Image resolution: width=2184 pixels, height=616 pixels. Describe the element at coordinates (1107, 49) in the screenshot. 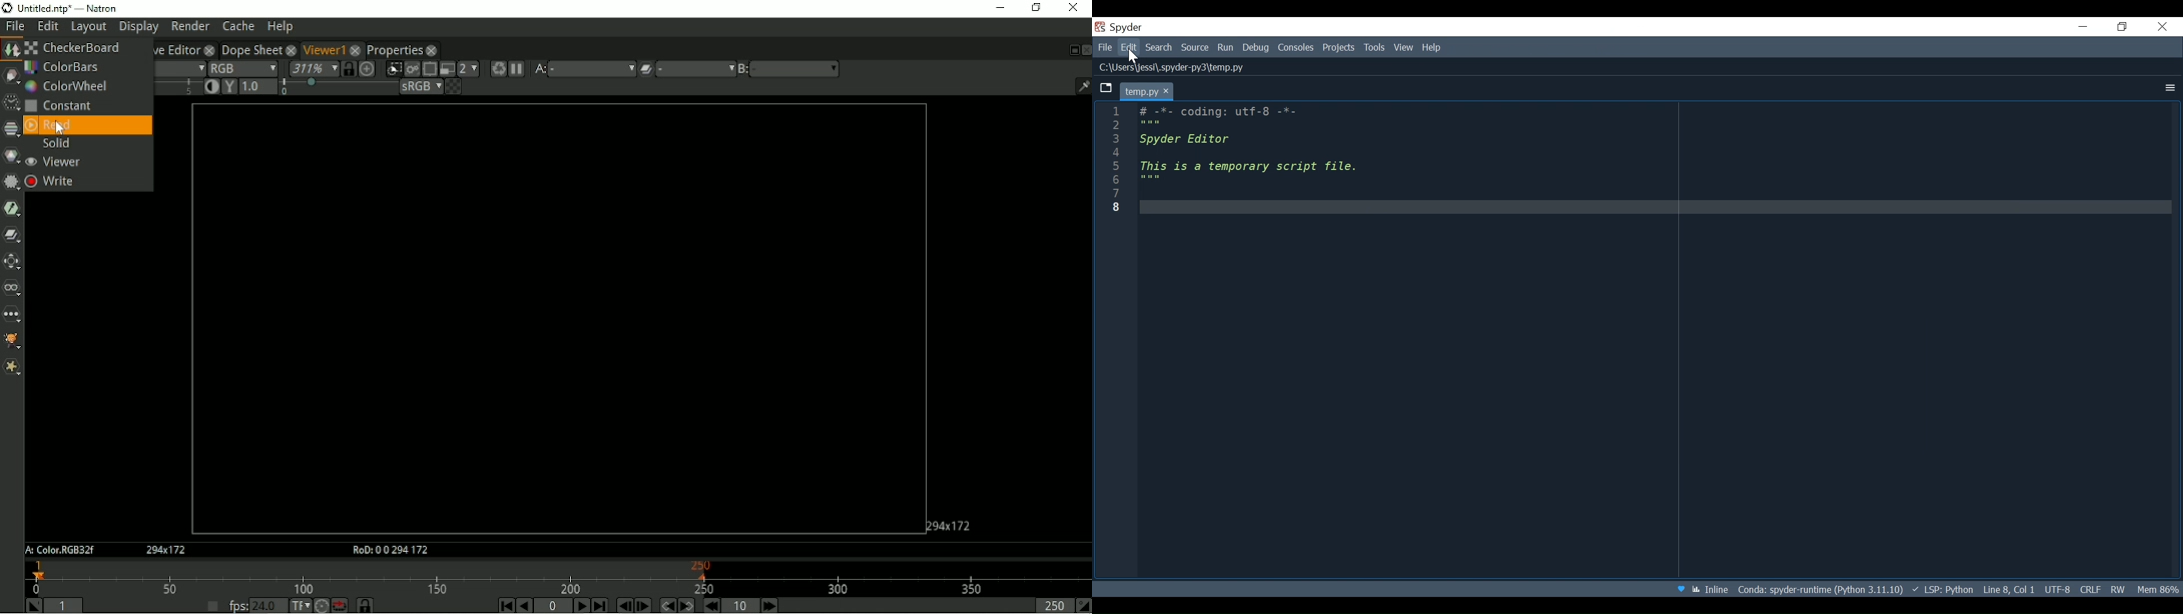

I see `File` at that location.